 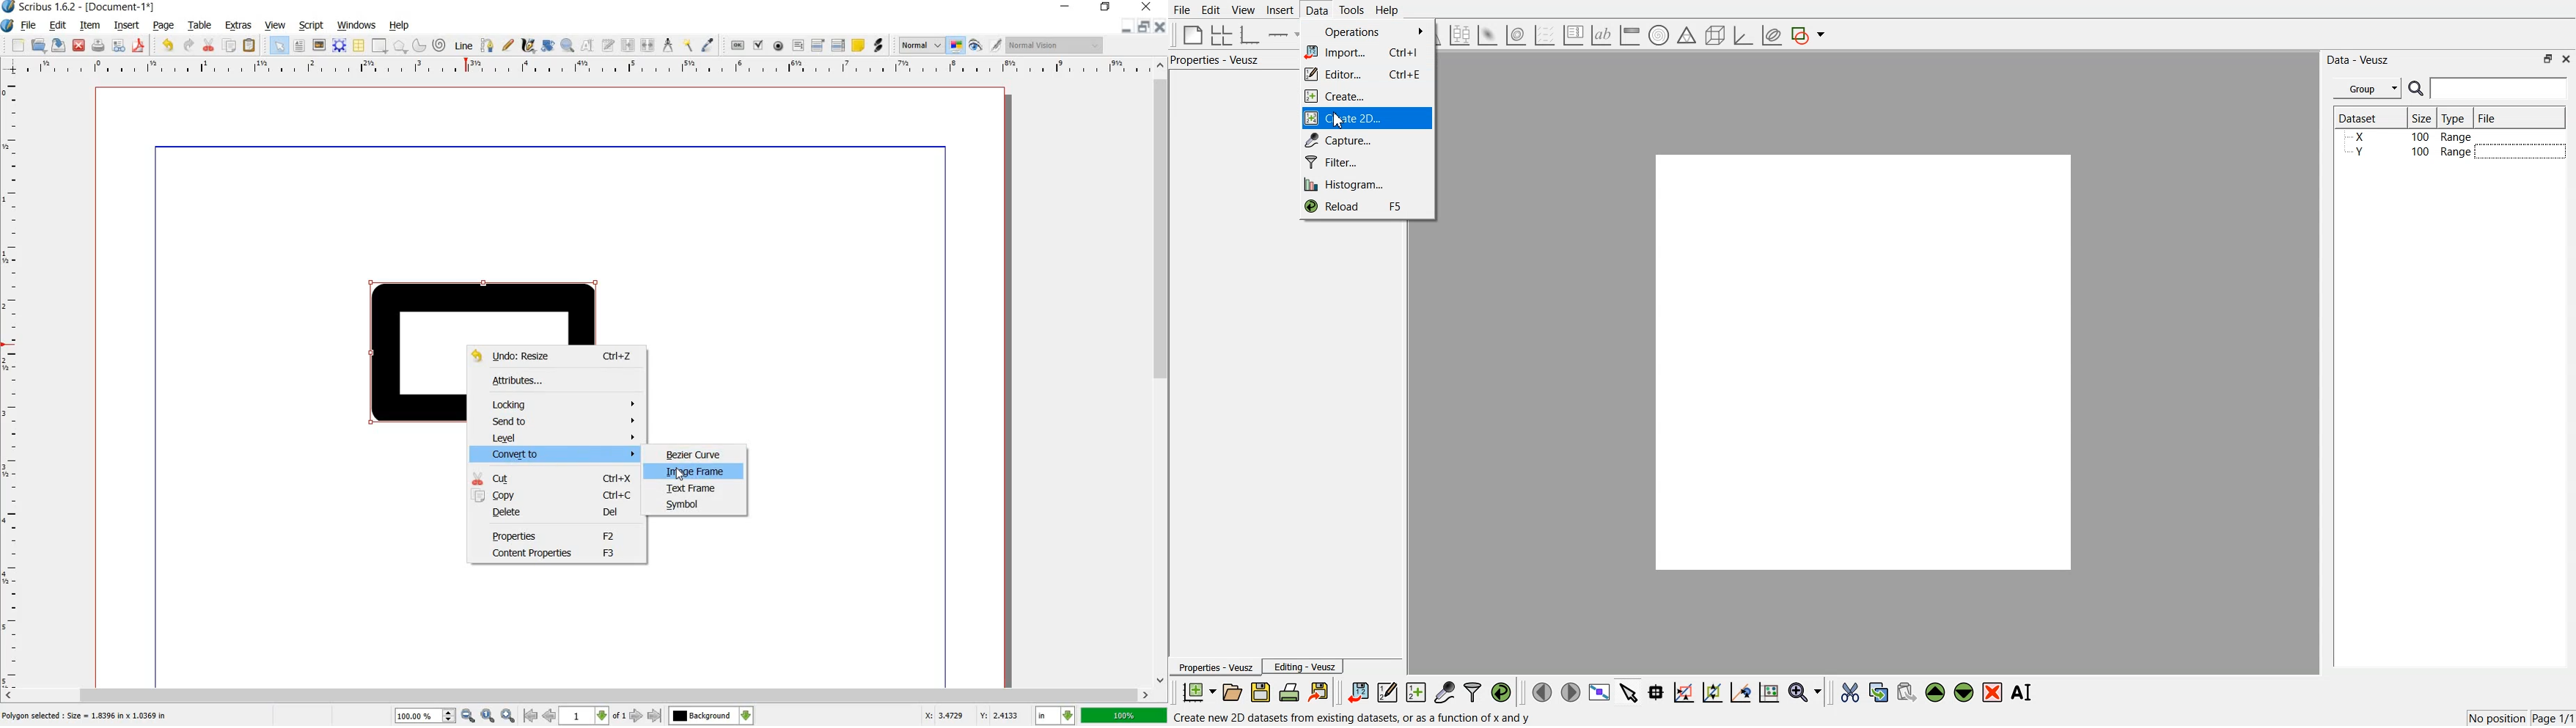 What do you see at coordinates (275, 26) in the screenshot?
I see `view` at bounding box center [275, 26].